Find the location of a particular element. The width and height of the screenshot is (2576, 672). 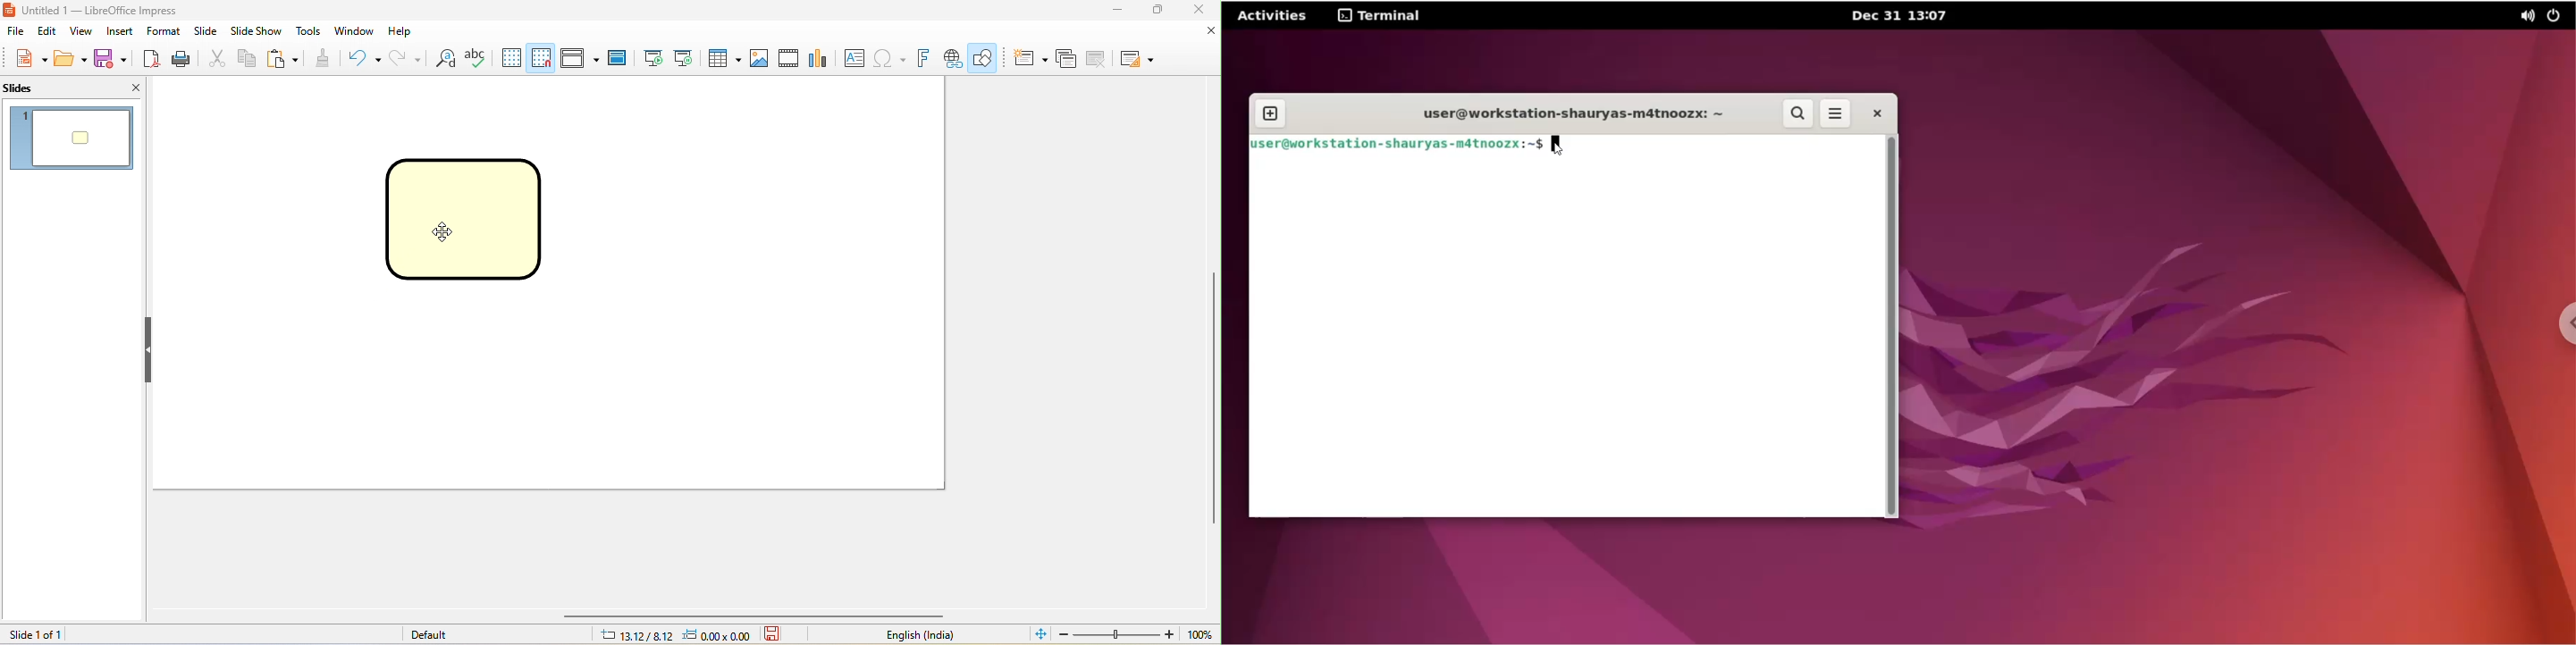

edit is located at coordinates (48, 30).